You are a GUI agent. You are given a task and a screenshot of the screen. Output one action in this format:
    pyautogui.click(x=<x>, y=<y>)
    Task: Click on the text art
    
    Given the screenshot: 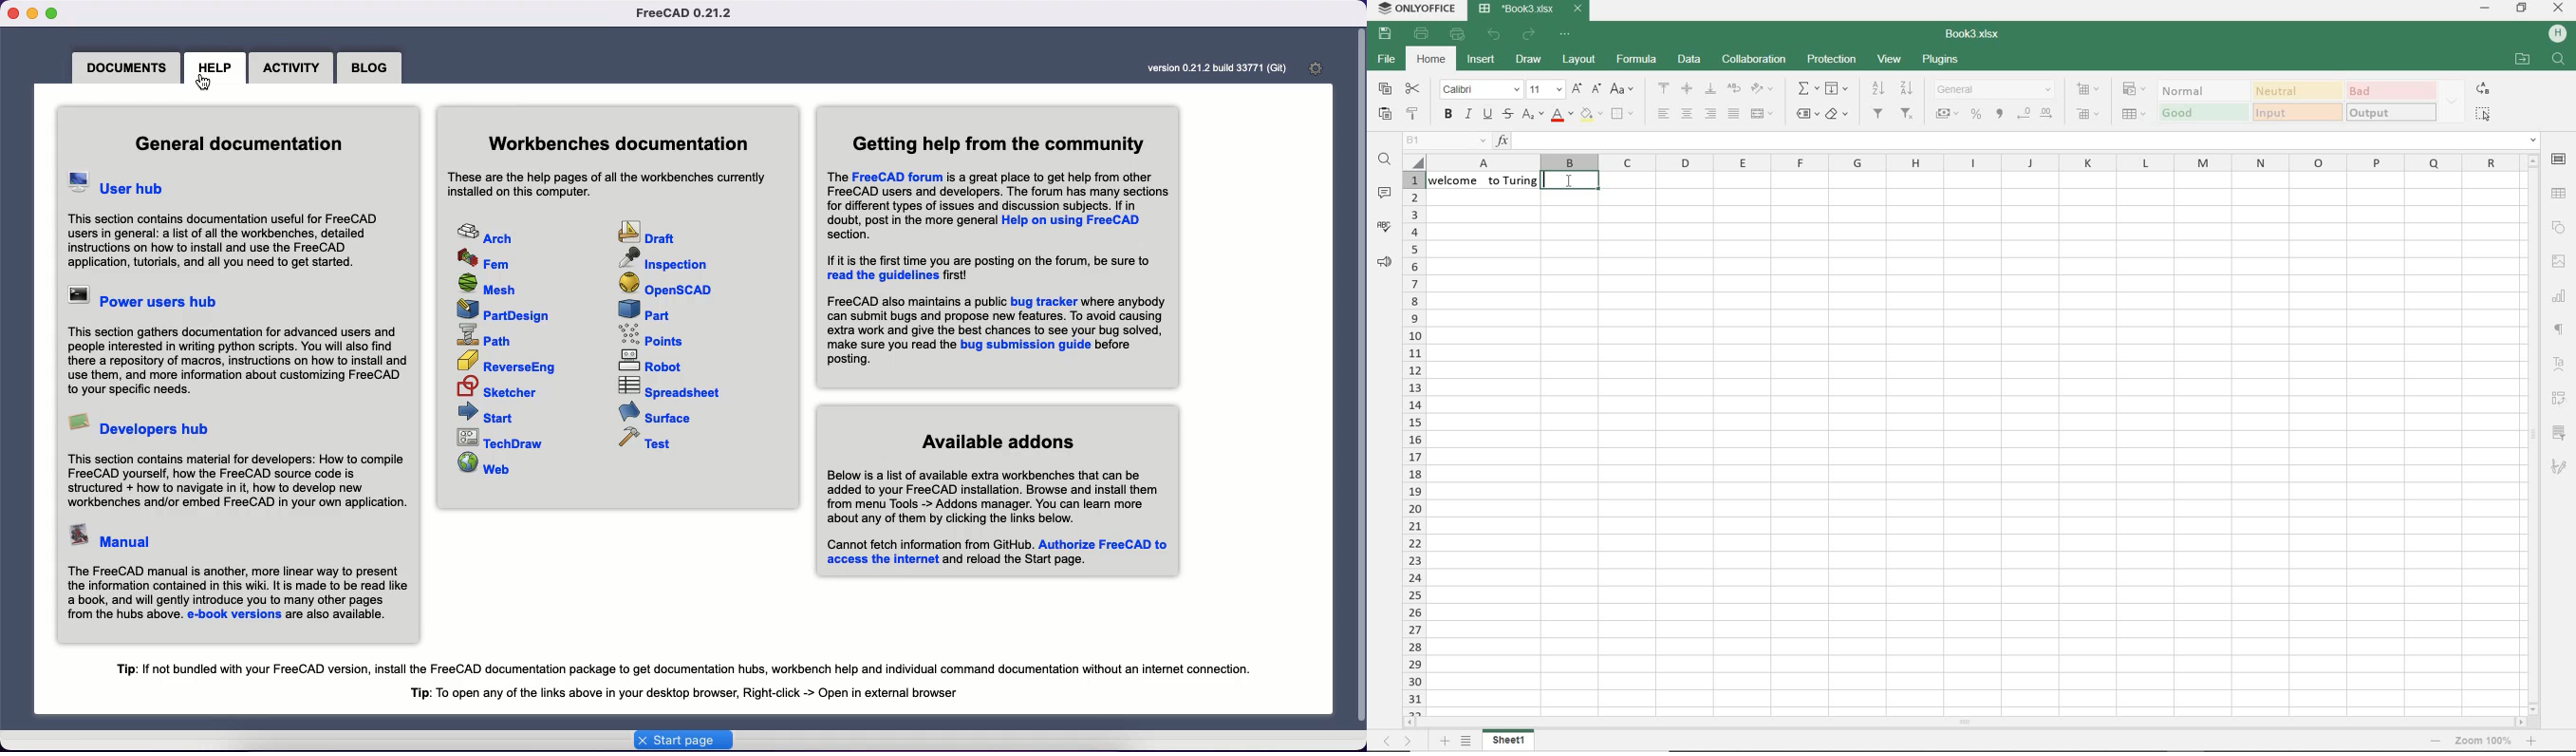 What is the action you would take?
    pyautogui.click(x=2559, y=367)
    